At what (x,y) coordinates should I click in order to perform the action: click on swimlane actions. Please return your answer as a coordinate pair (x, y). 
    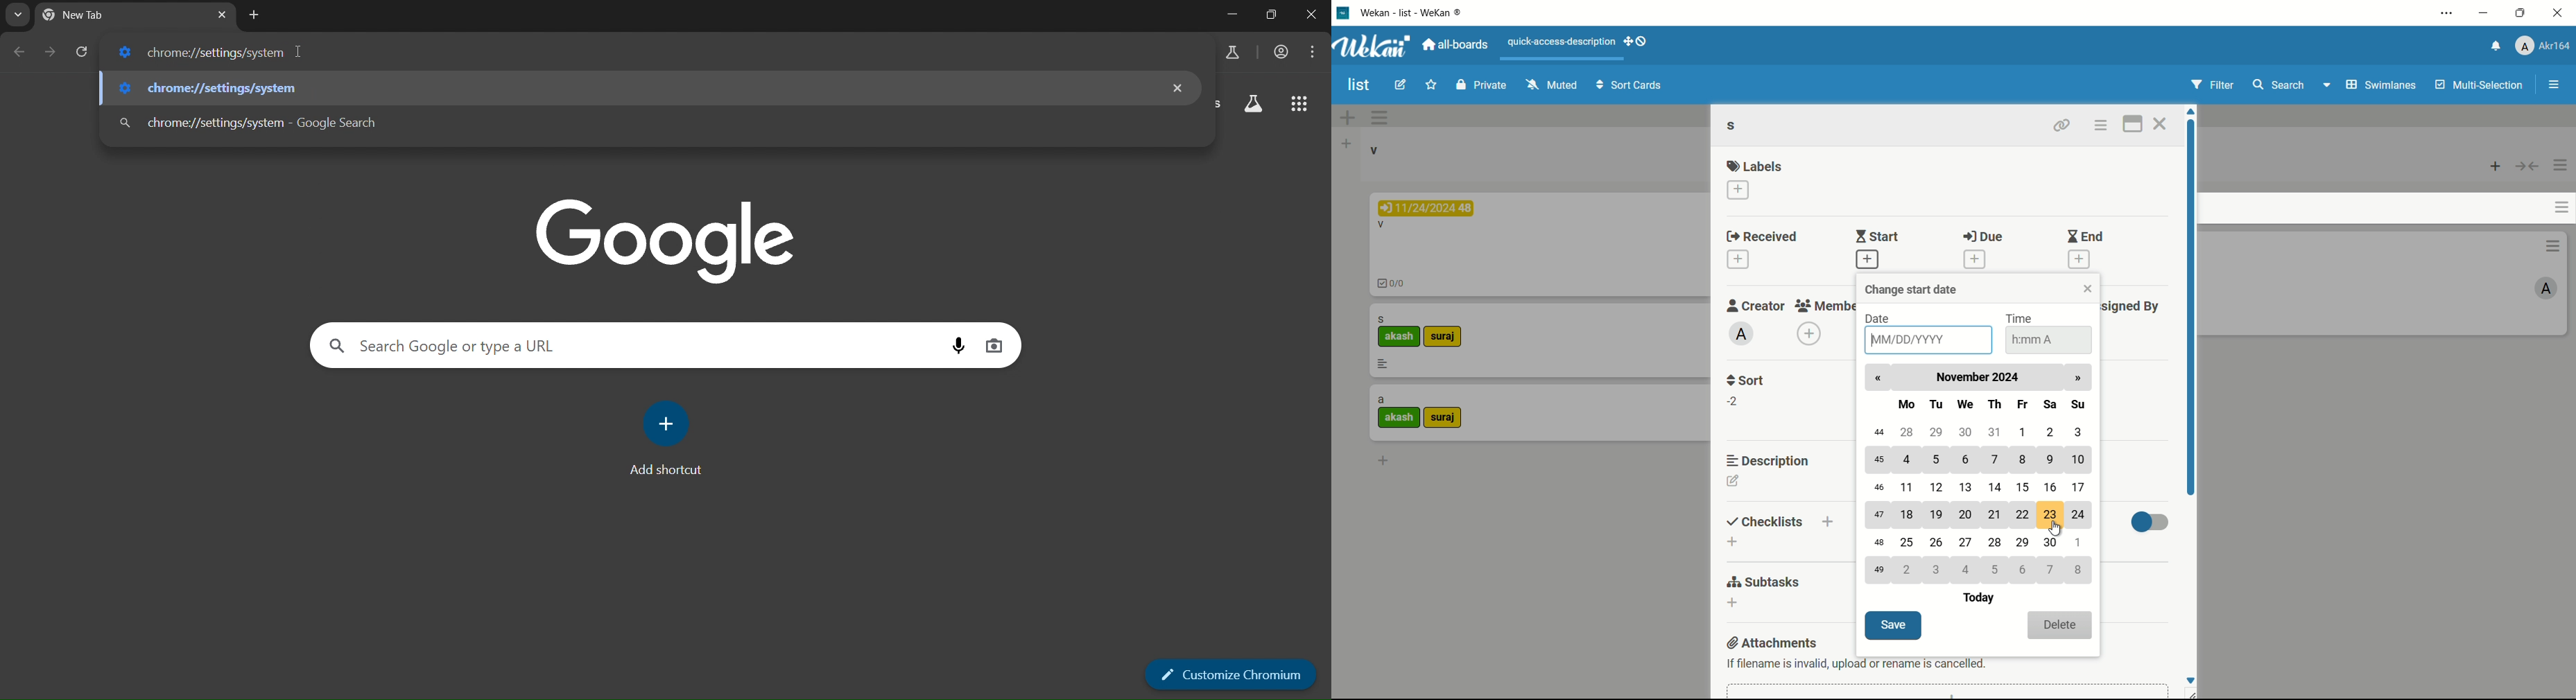
    Looking at the image, I should click on (1379, 118).